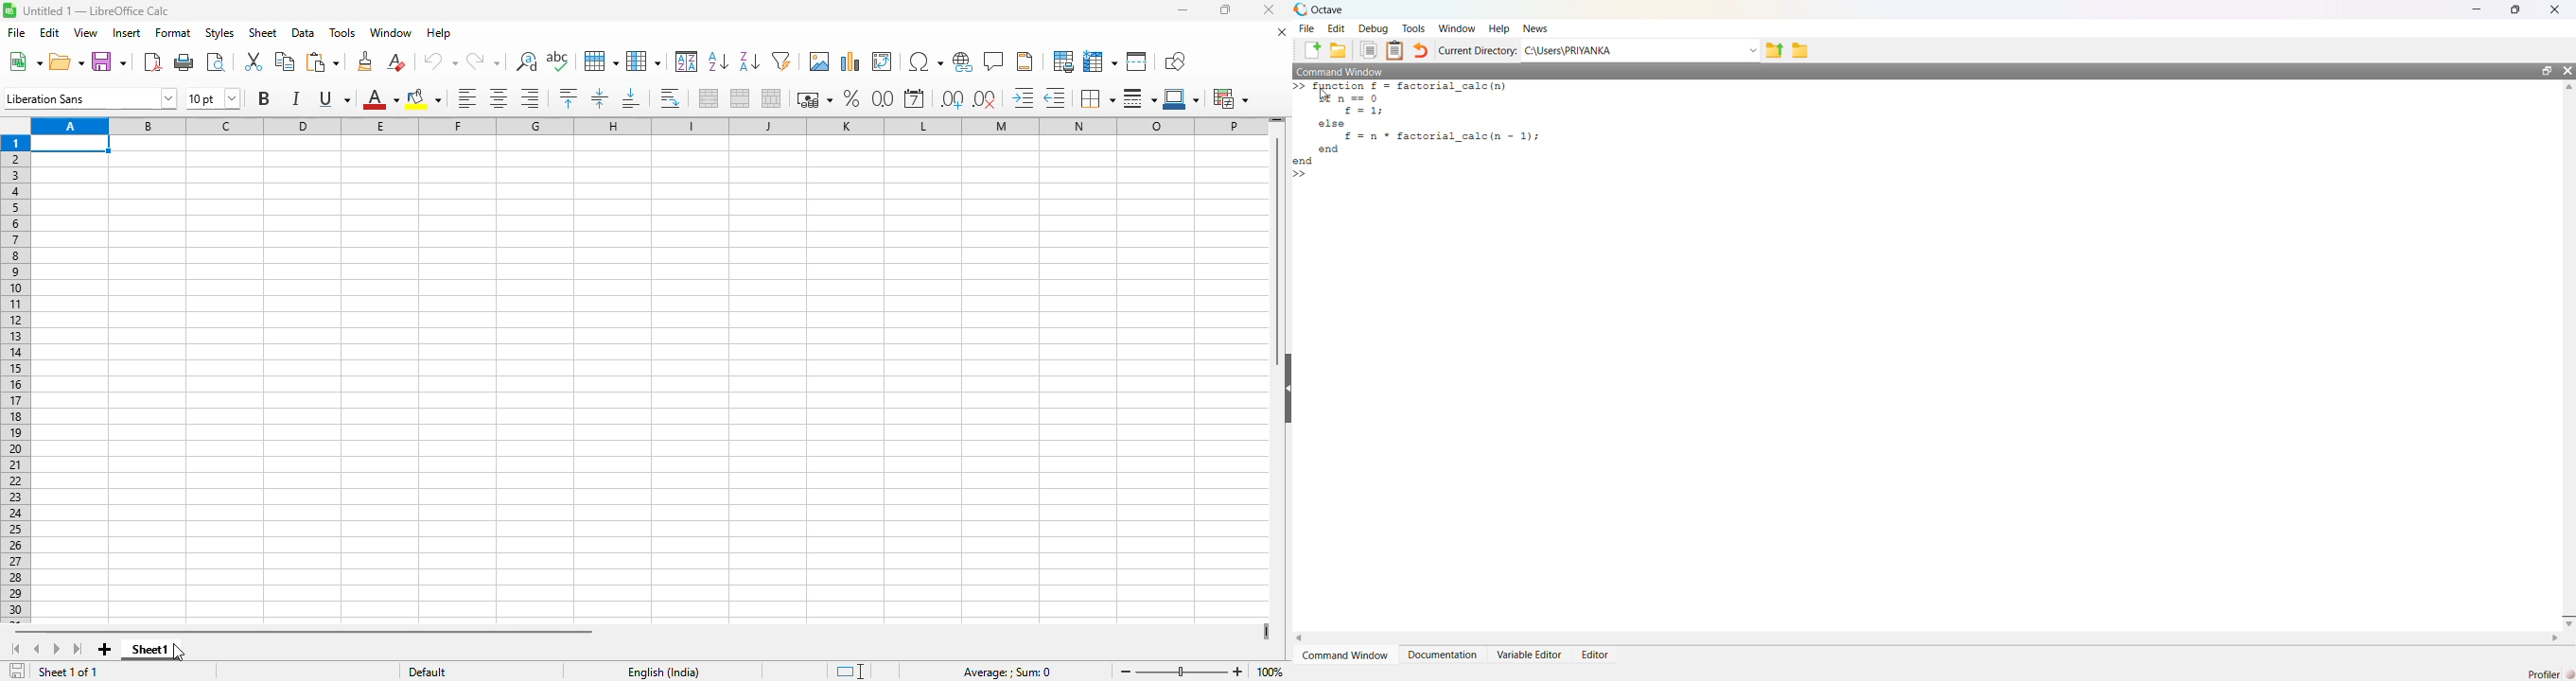 The height and width of the screenshot is (700, 2576). I want to click on font size, so click(213, 98).